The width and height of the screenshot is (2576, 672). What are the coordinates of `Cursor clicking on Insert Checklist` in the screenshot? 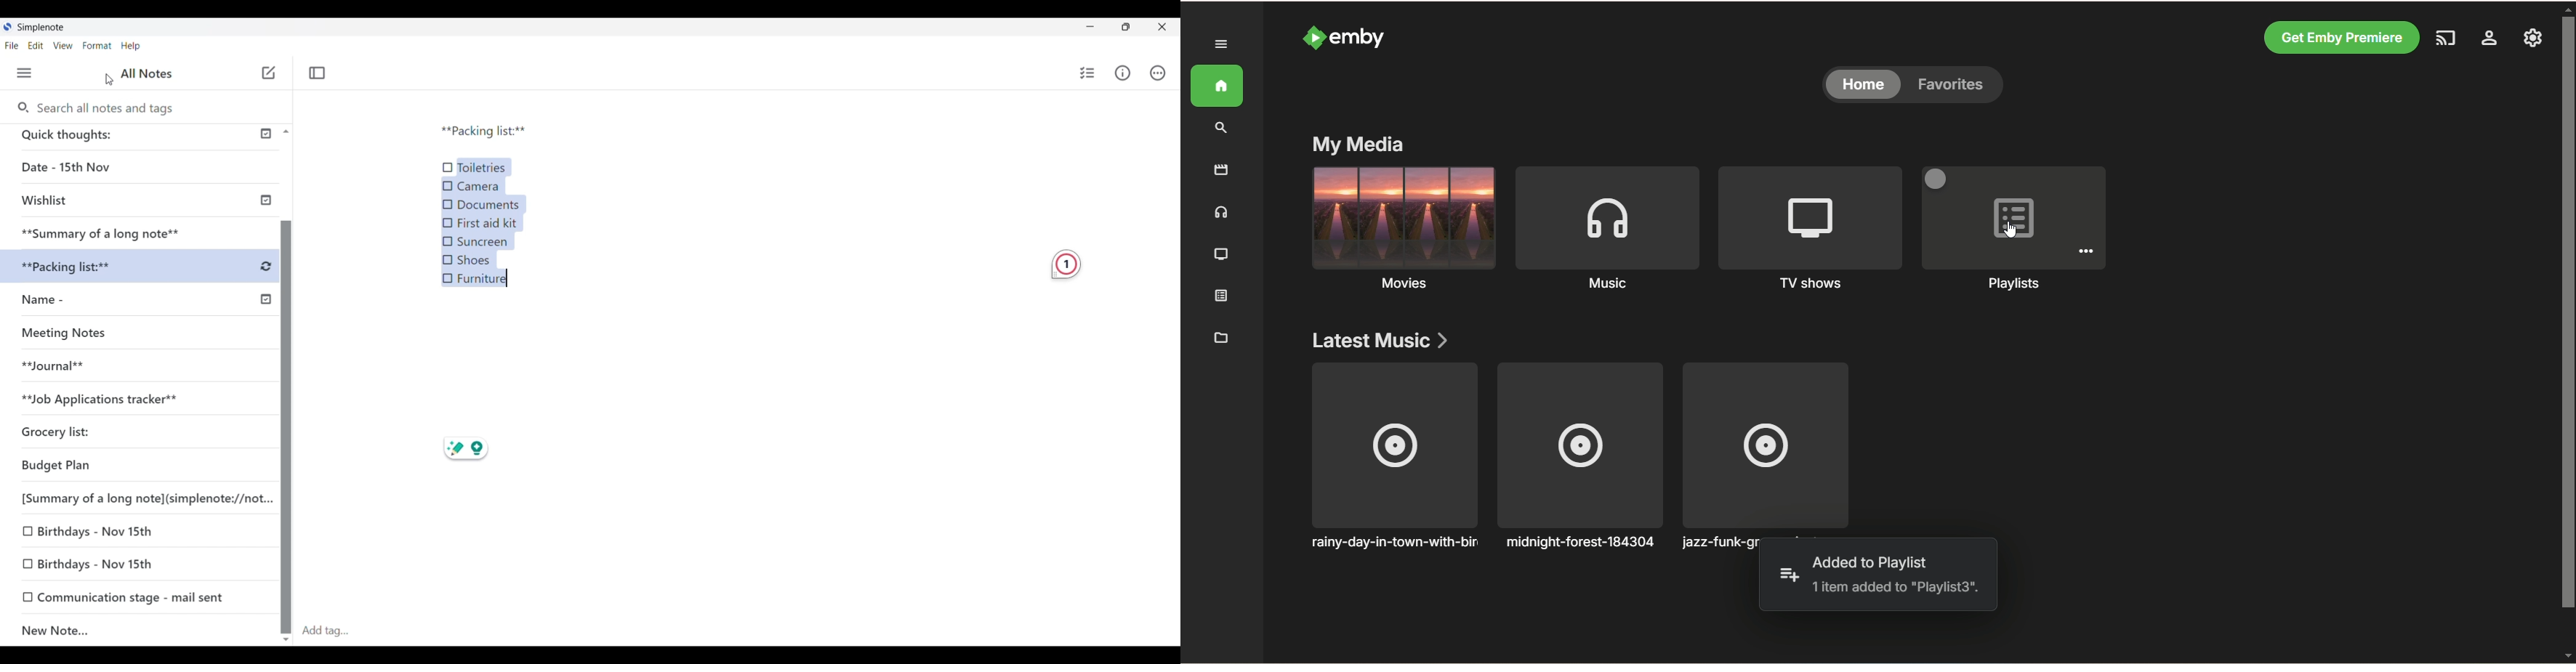 It's located at (157, 73).